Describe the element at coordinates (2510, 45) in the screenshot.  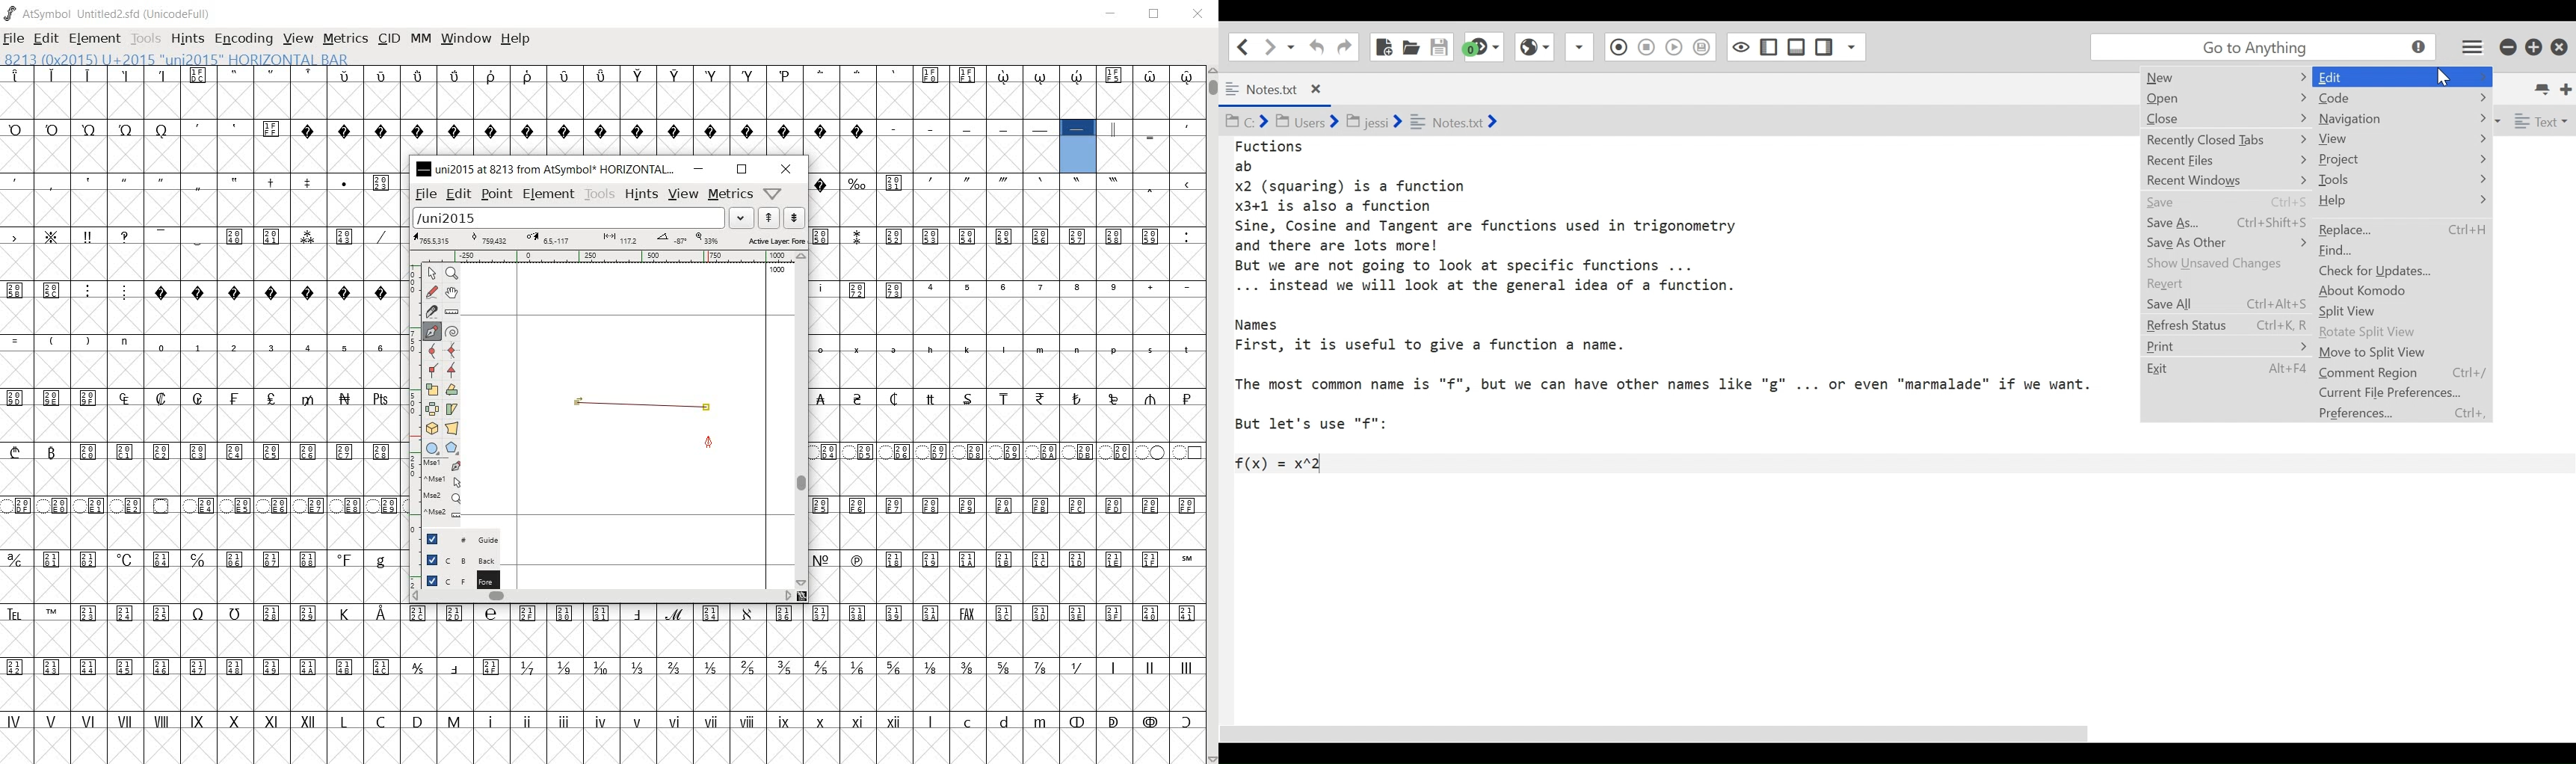
I see `minimize` at that location.